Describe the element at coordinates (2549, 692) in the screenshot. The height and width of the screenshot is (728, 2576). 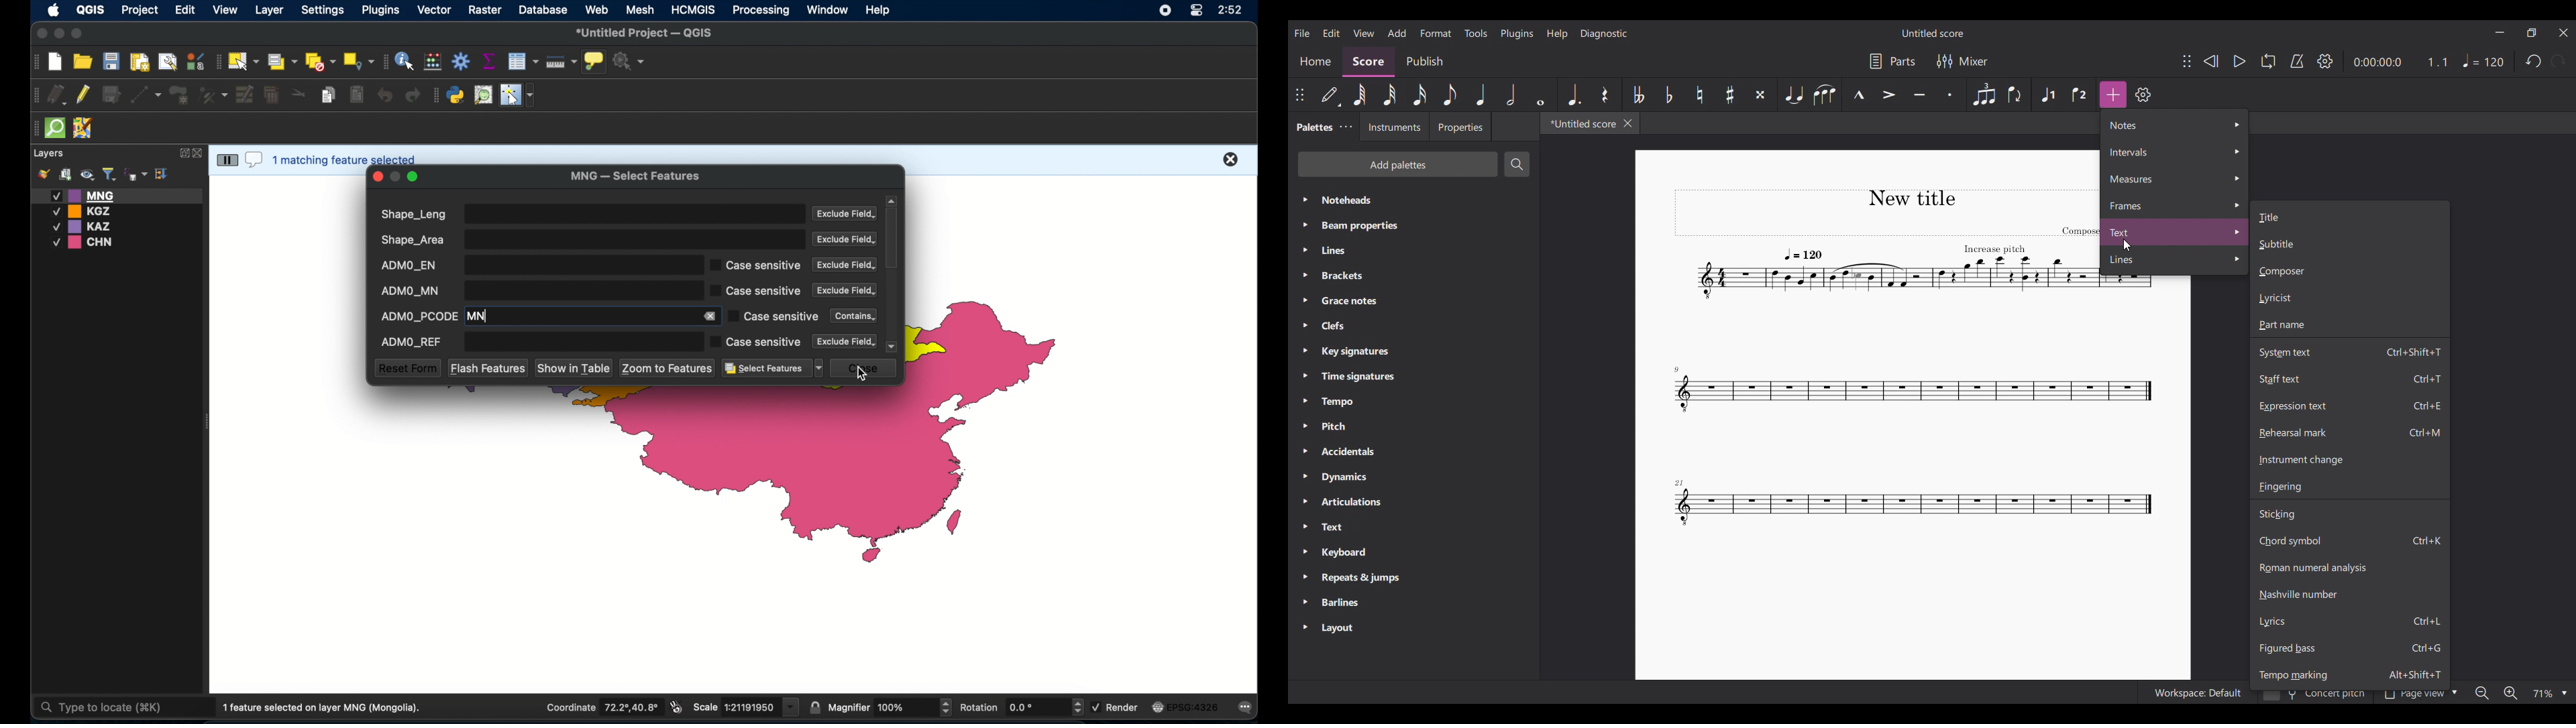
I see `Zoom options` at that location.